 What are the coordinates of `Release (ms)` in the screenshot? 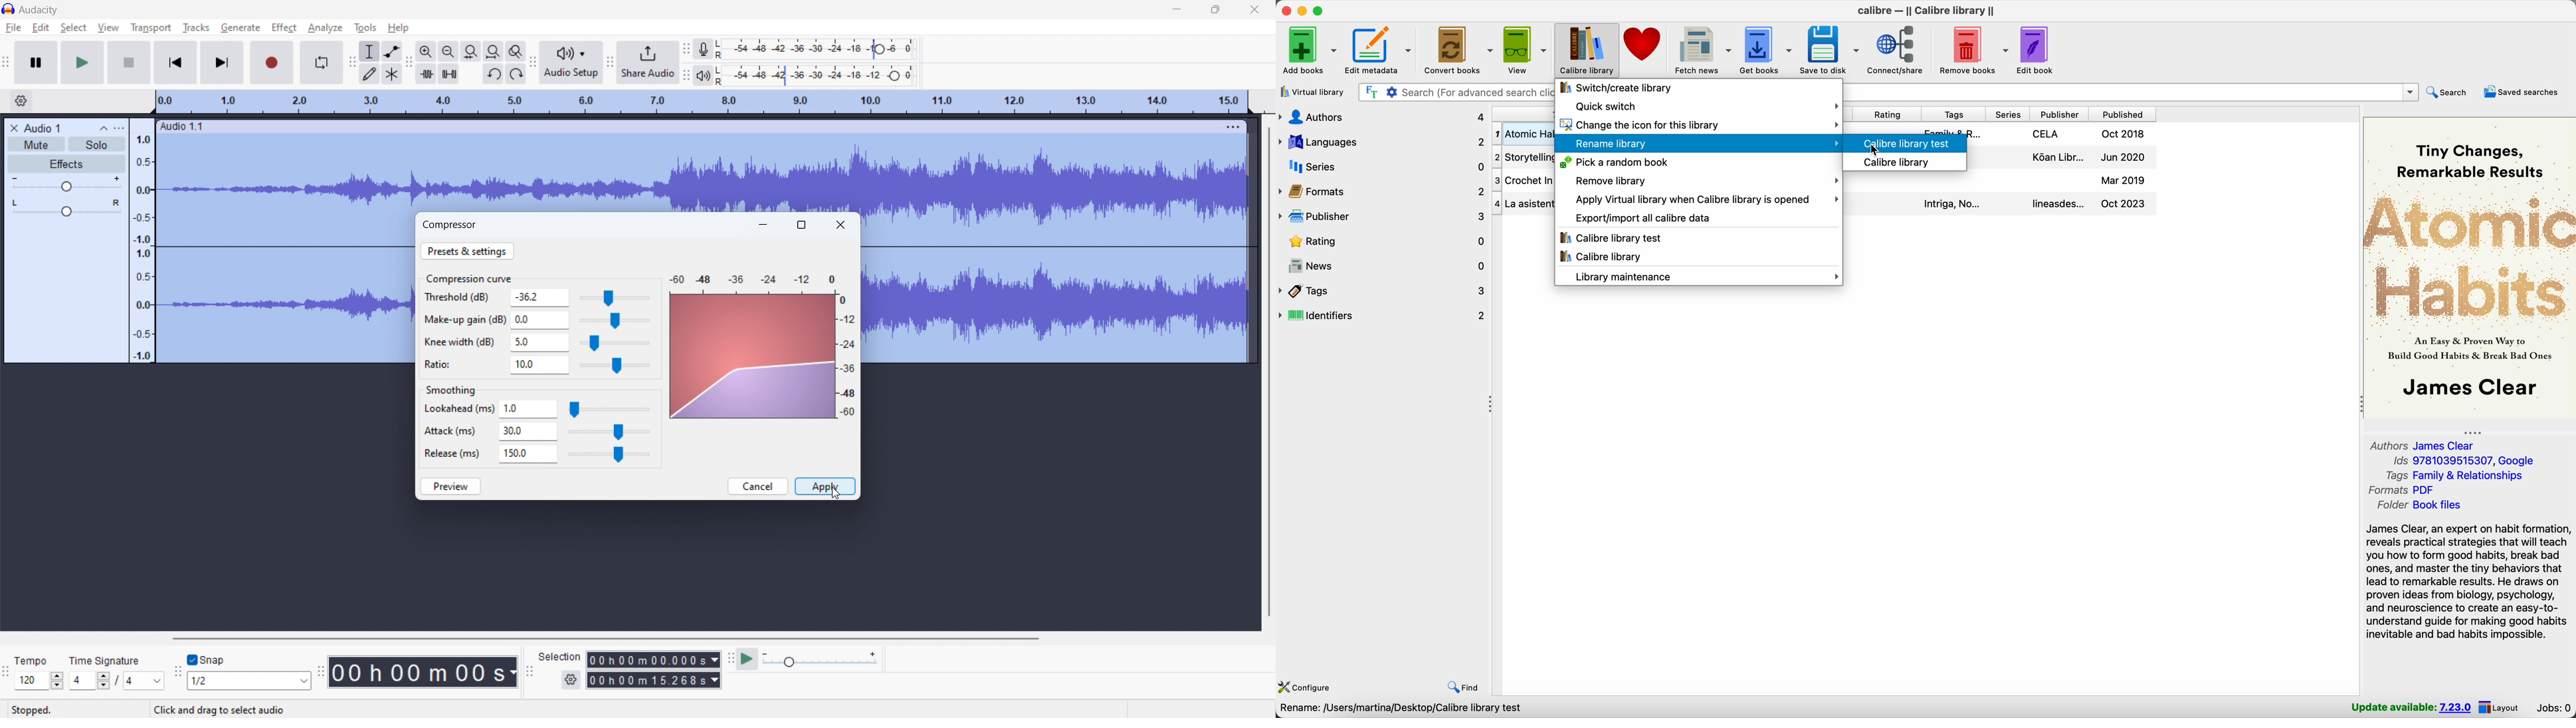 It's located at (452, 453).